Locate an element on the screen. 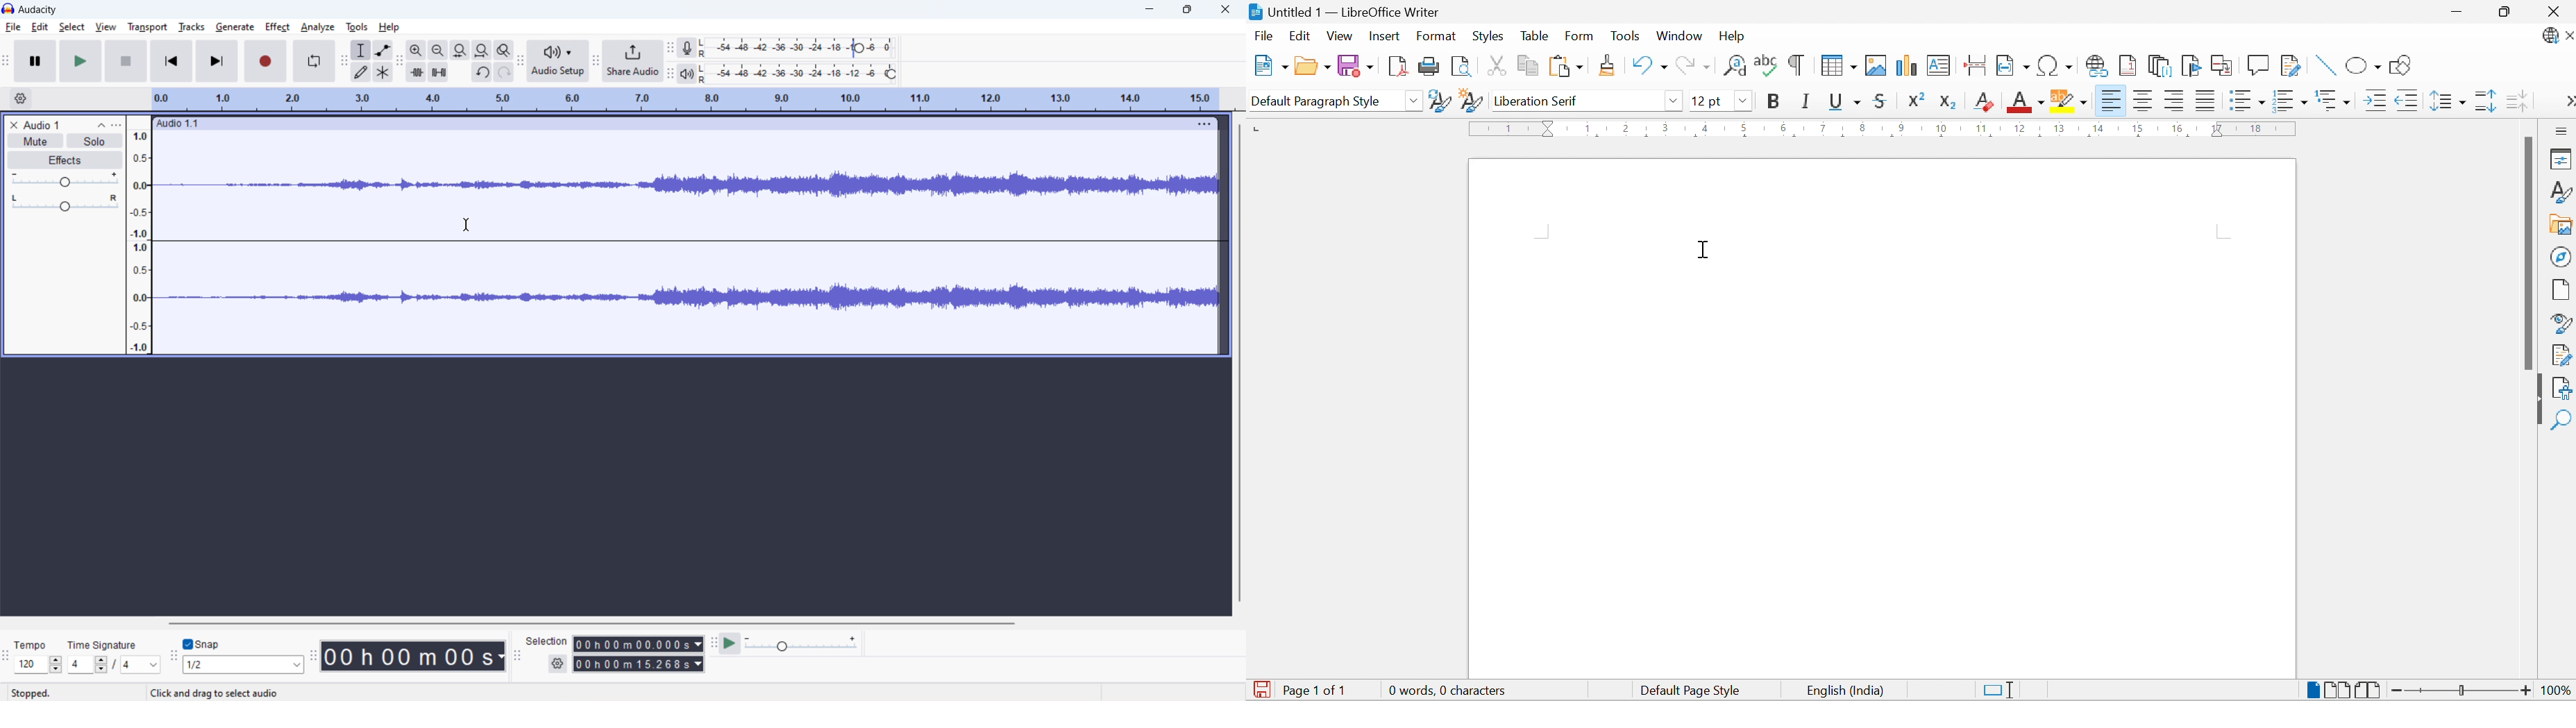  Tools is located at coordinates (1624, 35).